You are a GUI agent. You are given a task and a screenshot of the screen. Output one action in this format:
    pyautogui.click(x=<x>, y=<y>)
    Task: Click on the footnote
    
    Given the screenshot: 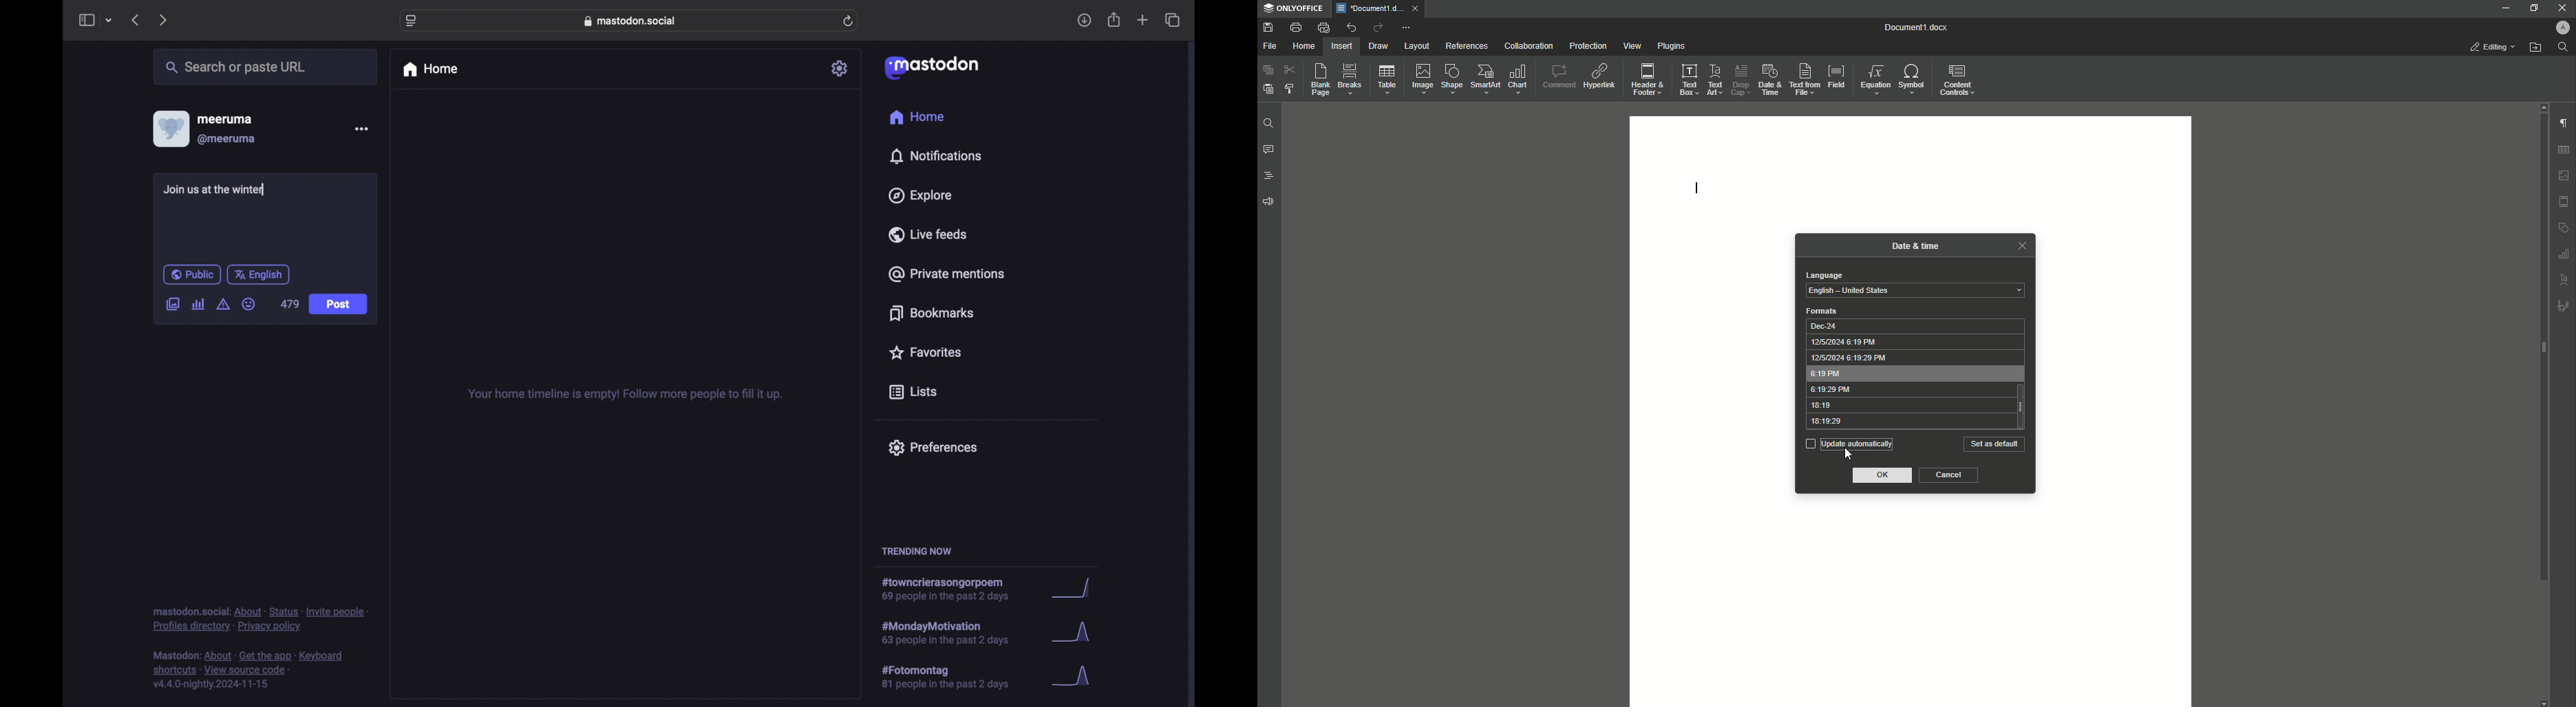 What is the action you would take?
    pyautogui.click(x=261, y=619)
    